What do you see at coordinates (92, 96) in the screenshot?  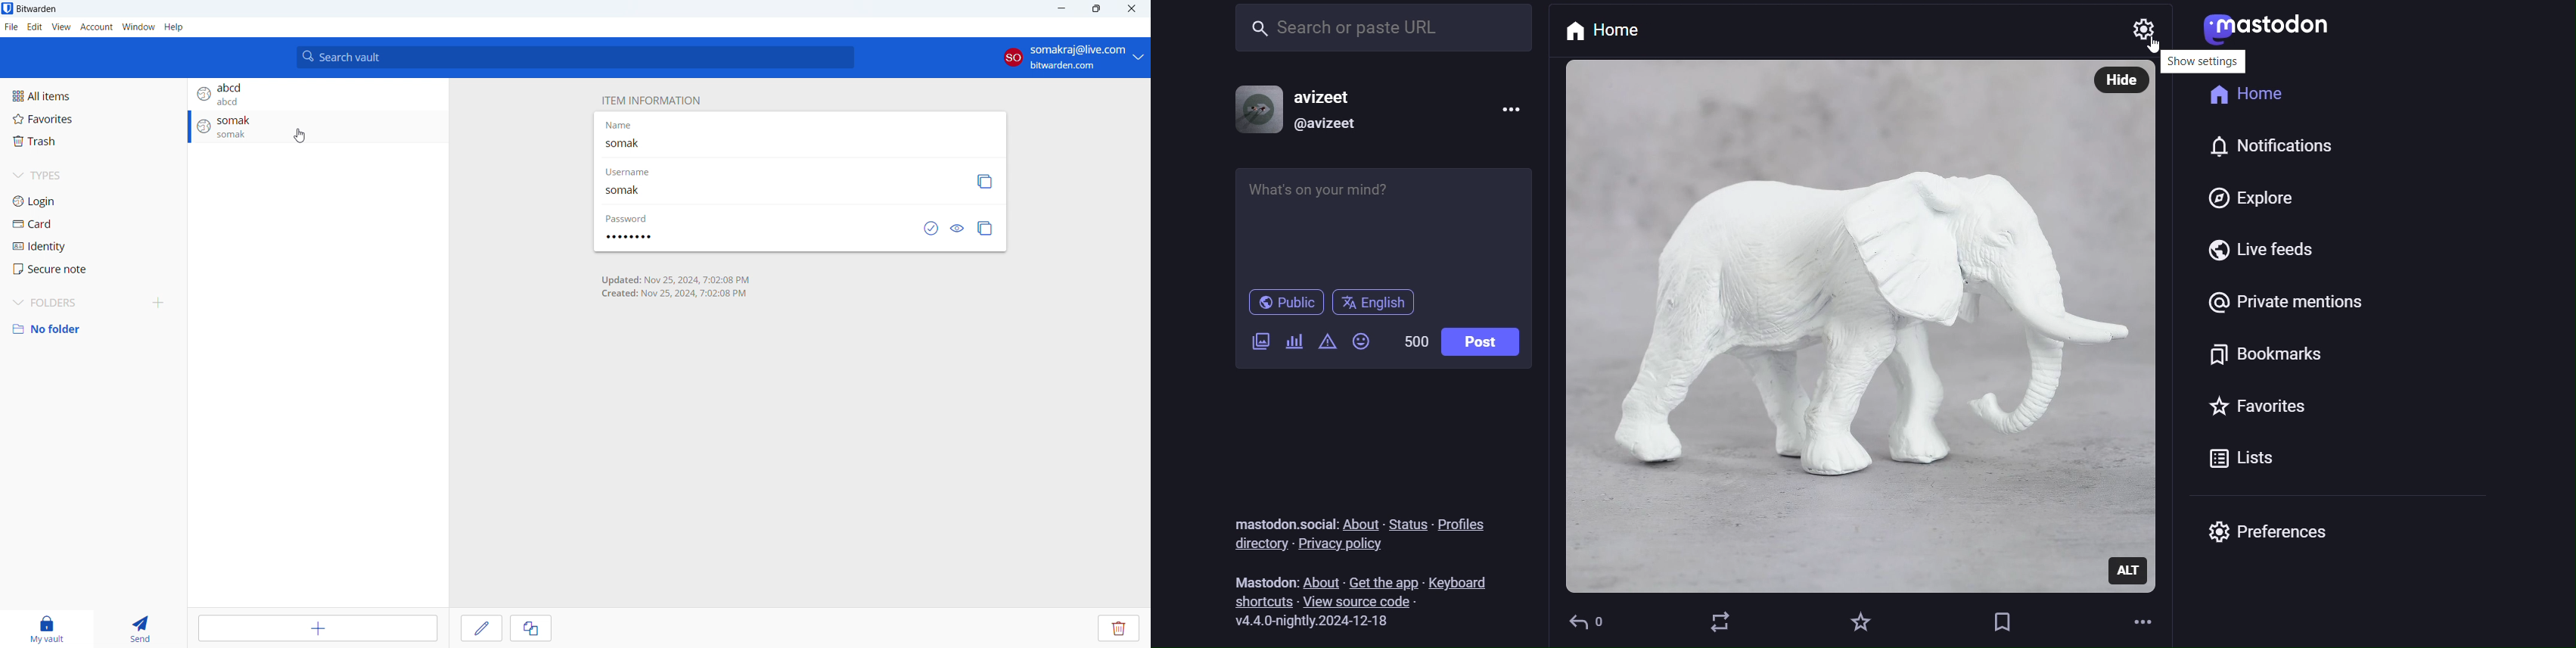 I see `all items` at bounding box center [92, 96].